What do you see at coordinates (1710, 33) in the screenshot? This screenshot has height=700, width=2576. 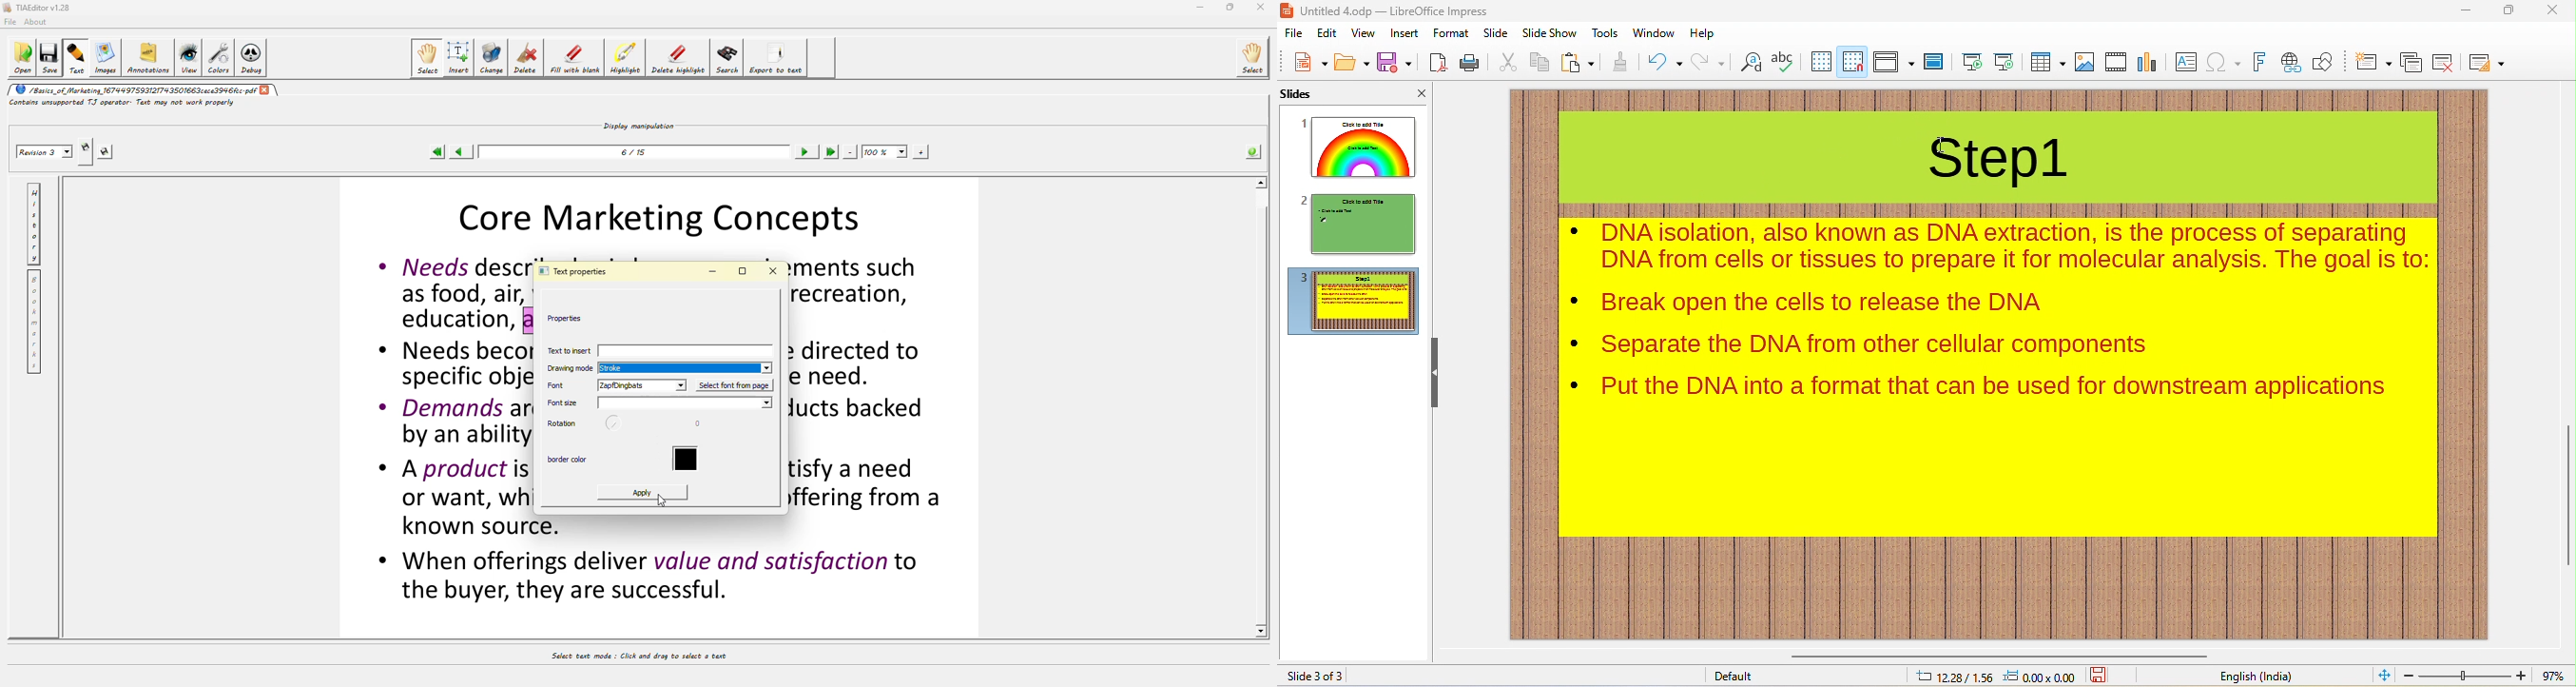 I see `help` at bounding box center [1710, 33].